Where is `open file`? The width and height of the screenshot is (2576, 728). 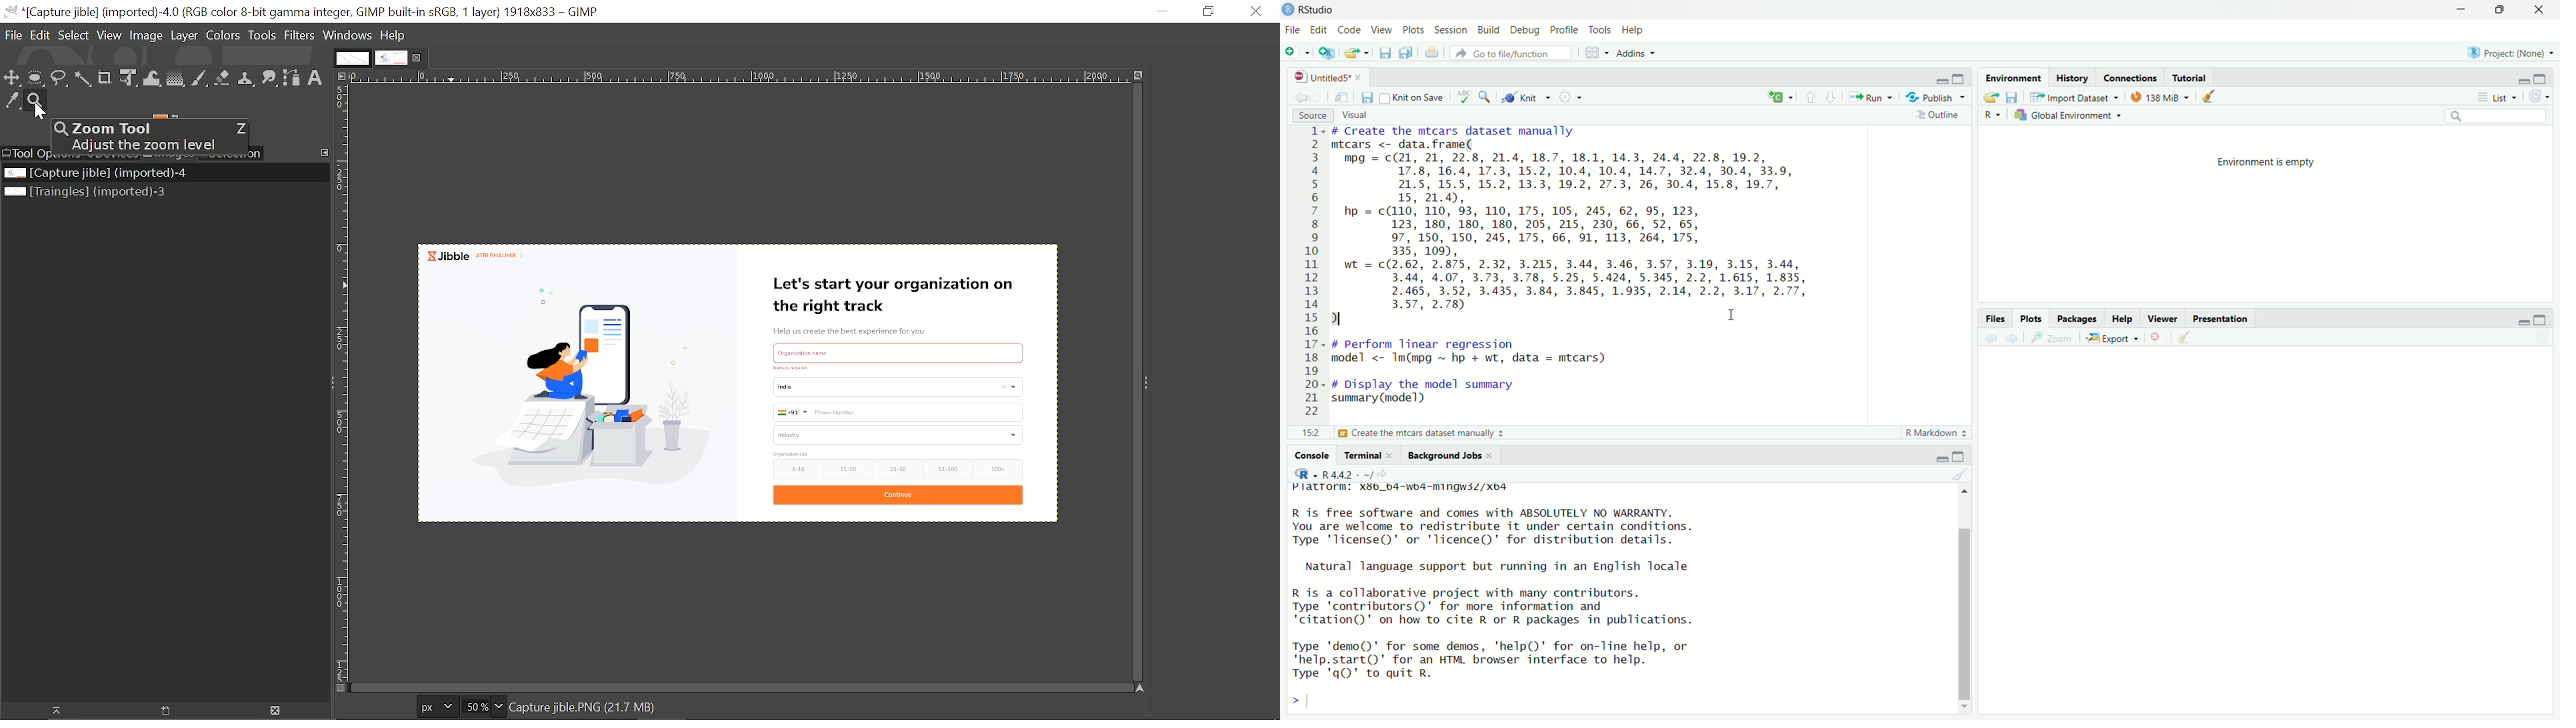
open file is located at coordinates (1355, 53).